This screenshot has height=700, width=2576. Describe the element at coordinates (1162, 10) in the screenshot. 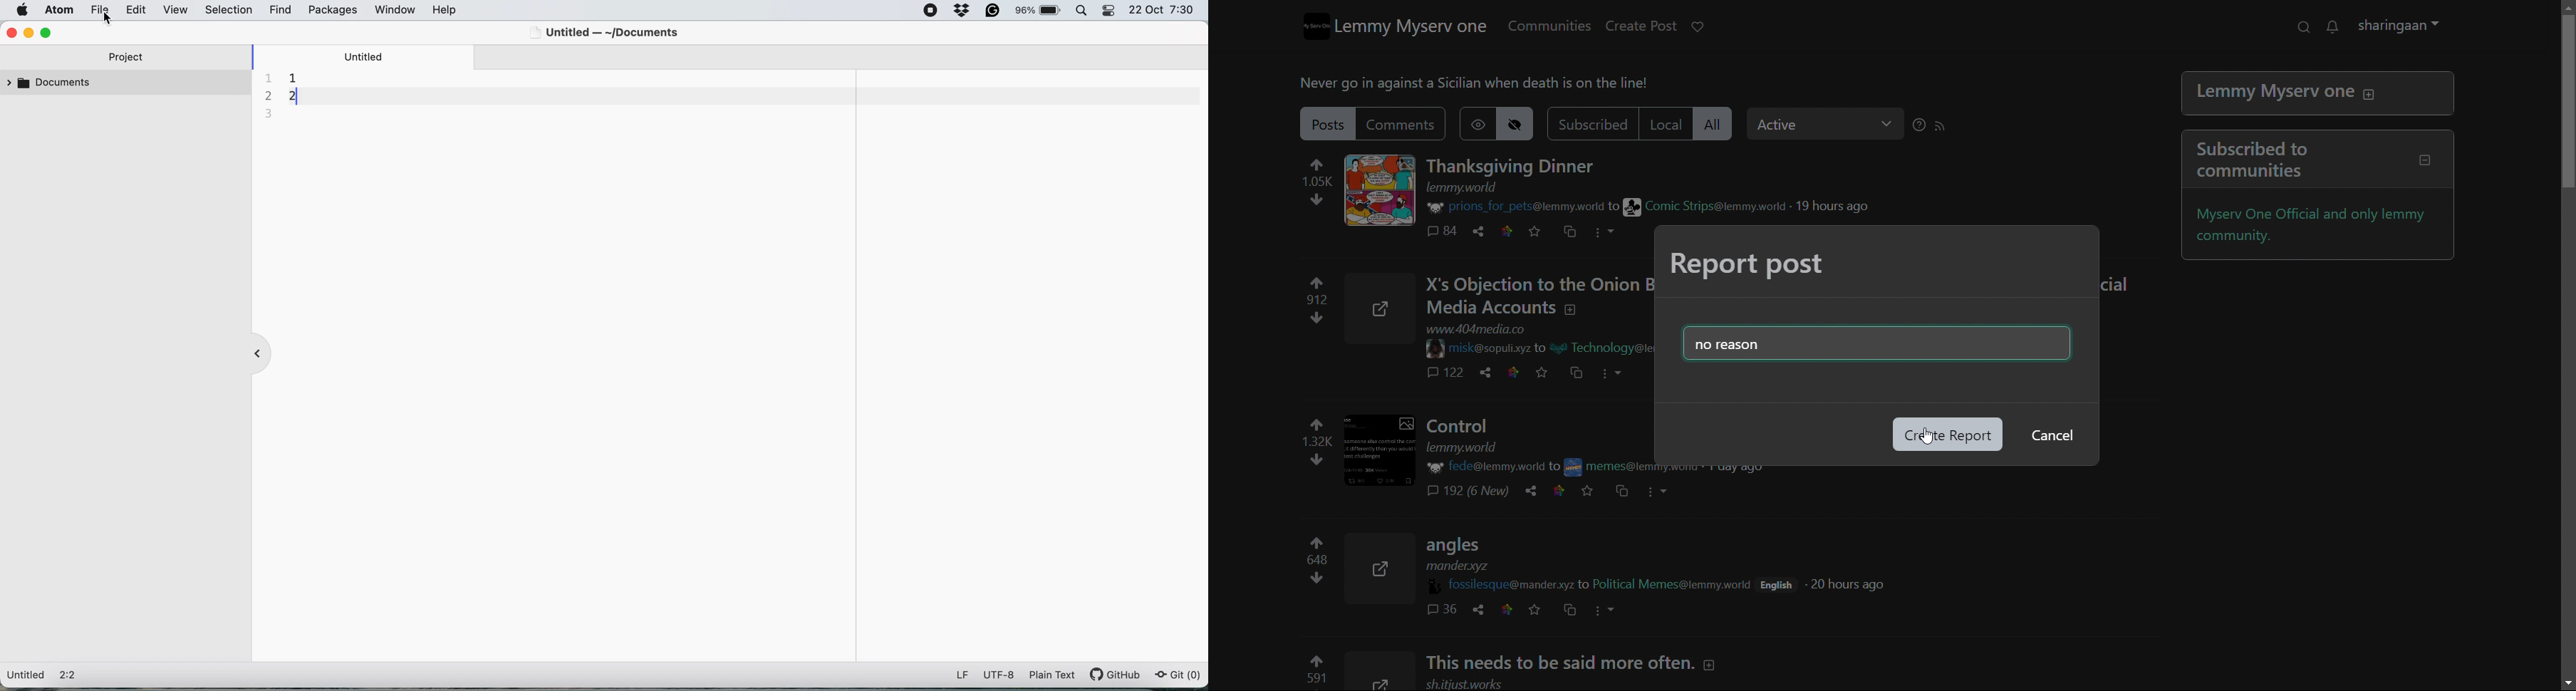

I see `22 Oct 7:30` at that location.